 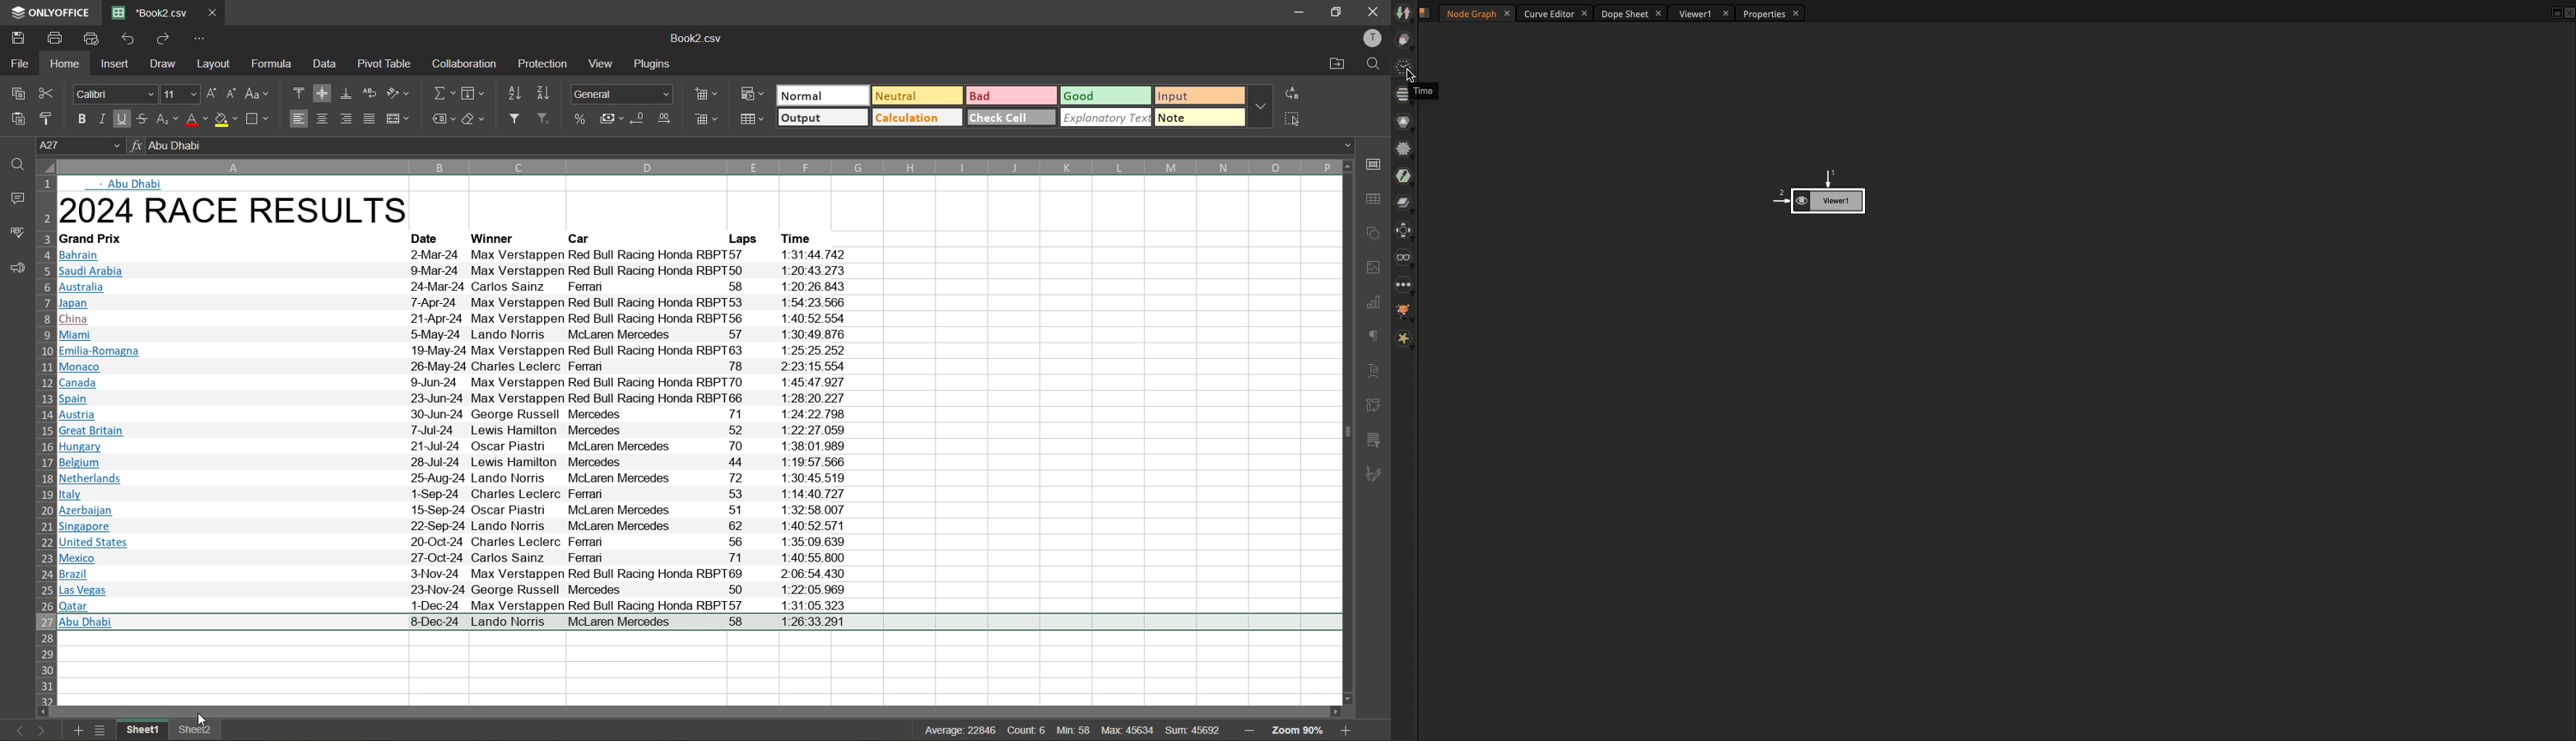 What do you see at coordinates (431, 239) in the screenshot?
I see `text info` at bounding box center [431, 239].